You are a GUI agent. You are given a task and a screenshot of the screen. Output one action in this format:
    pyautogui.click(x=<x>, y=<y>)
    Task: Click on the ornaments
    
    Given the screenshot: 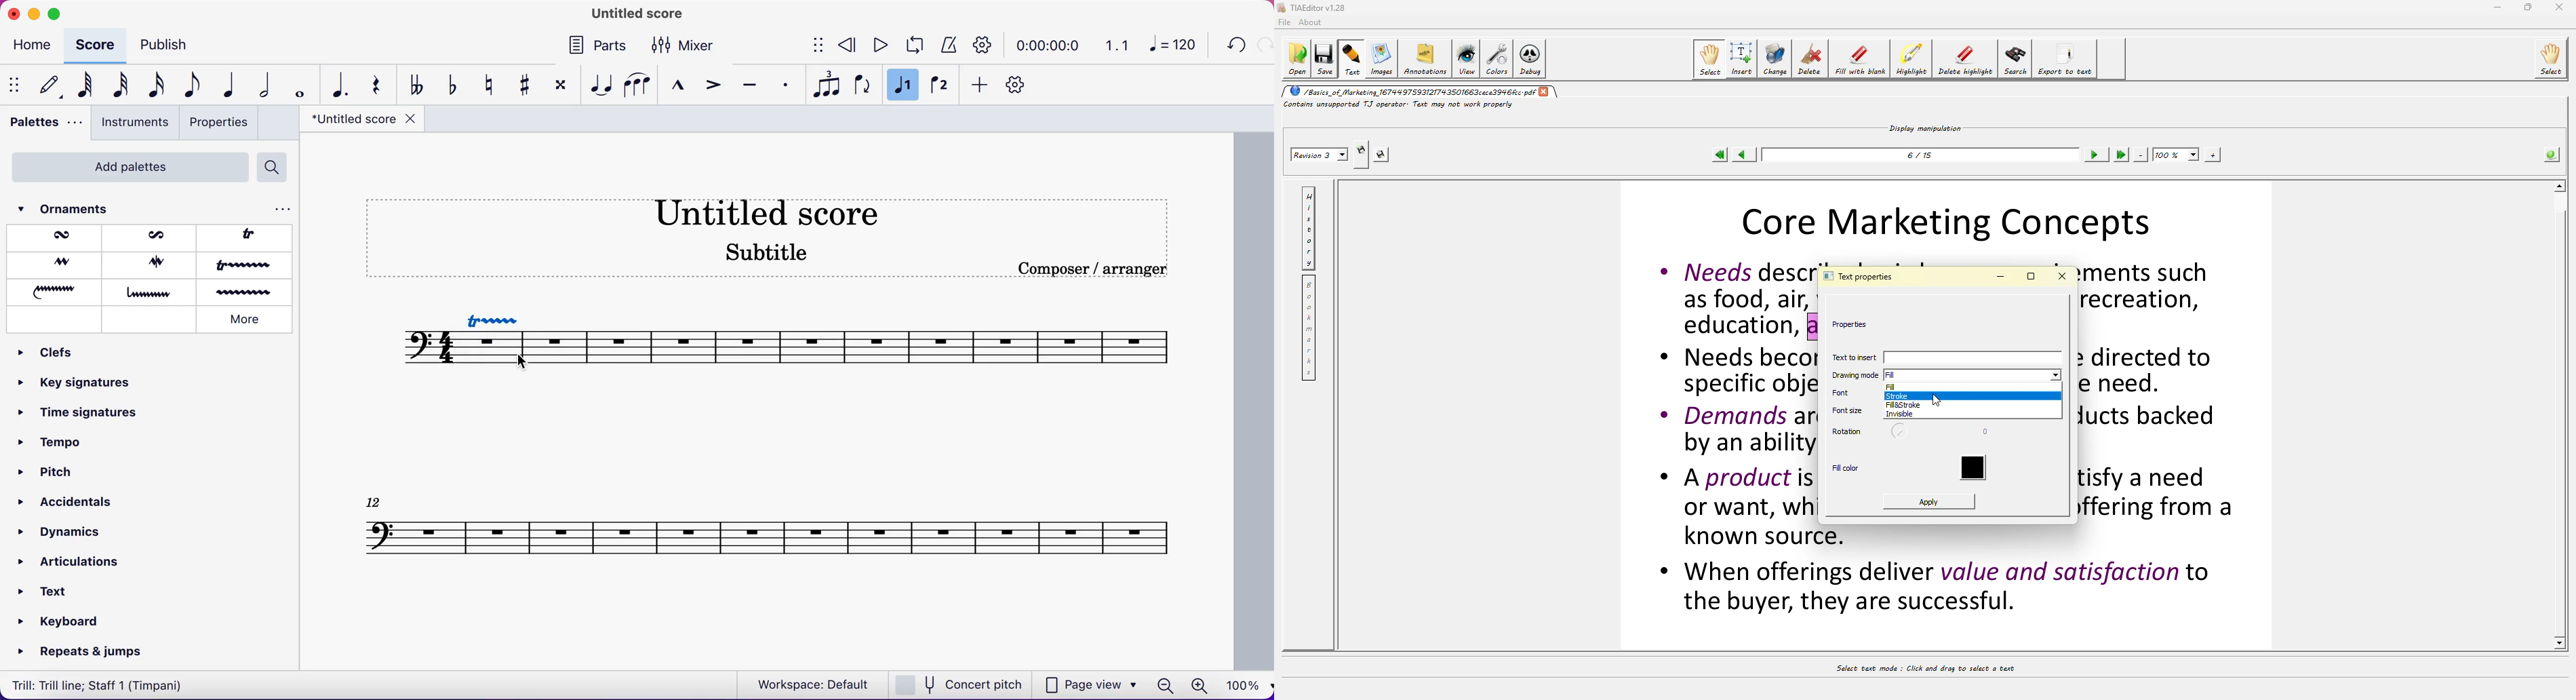 What is the action you would take?
    pyautogui.click(x=80, y=209)
    